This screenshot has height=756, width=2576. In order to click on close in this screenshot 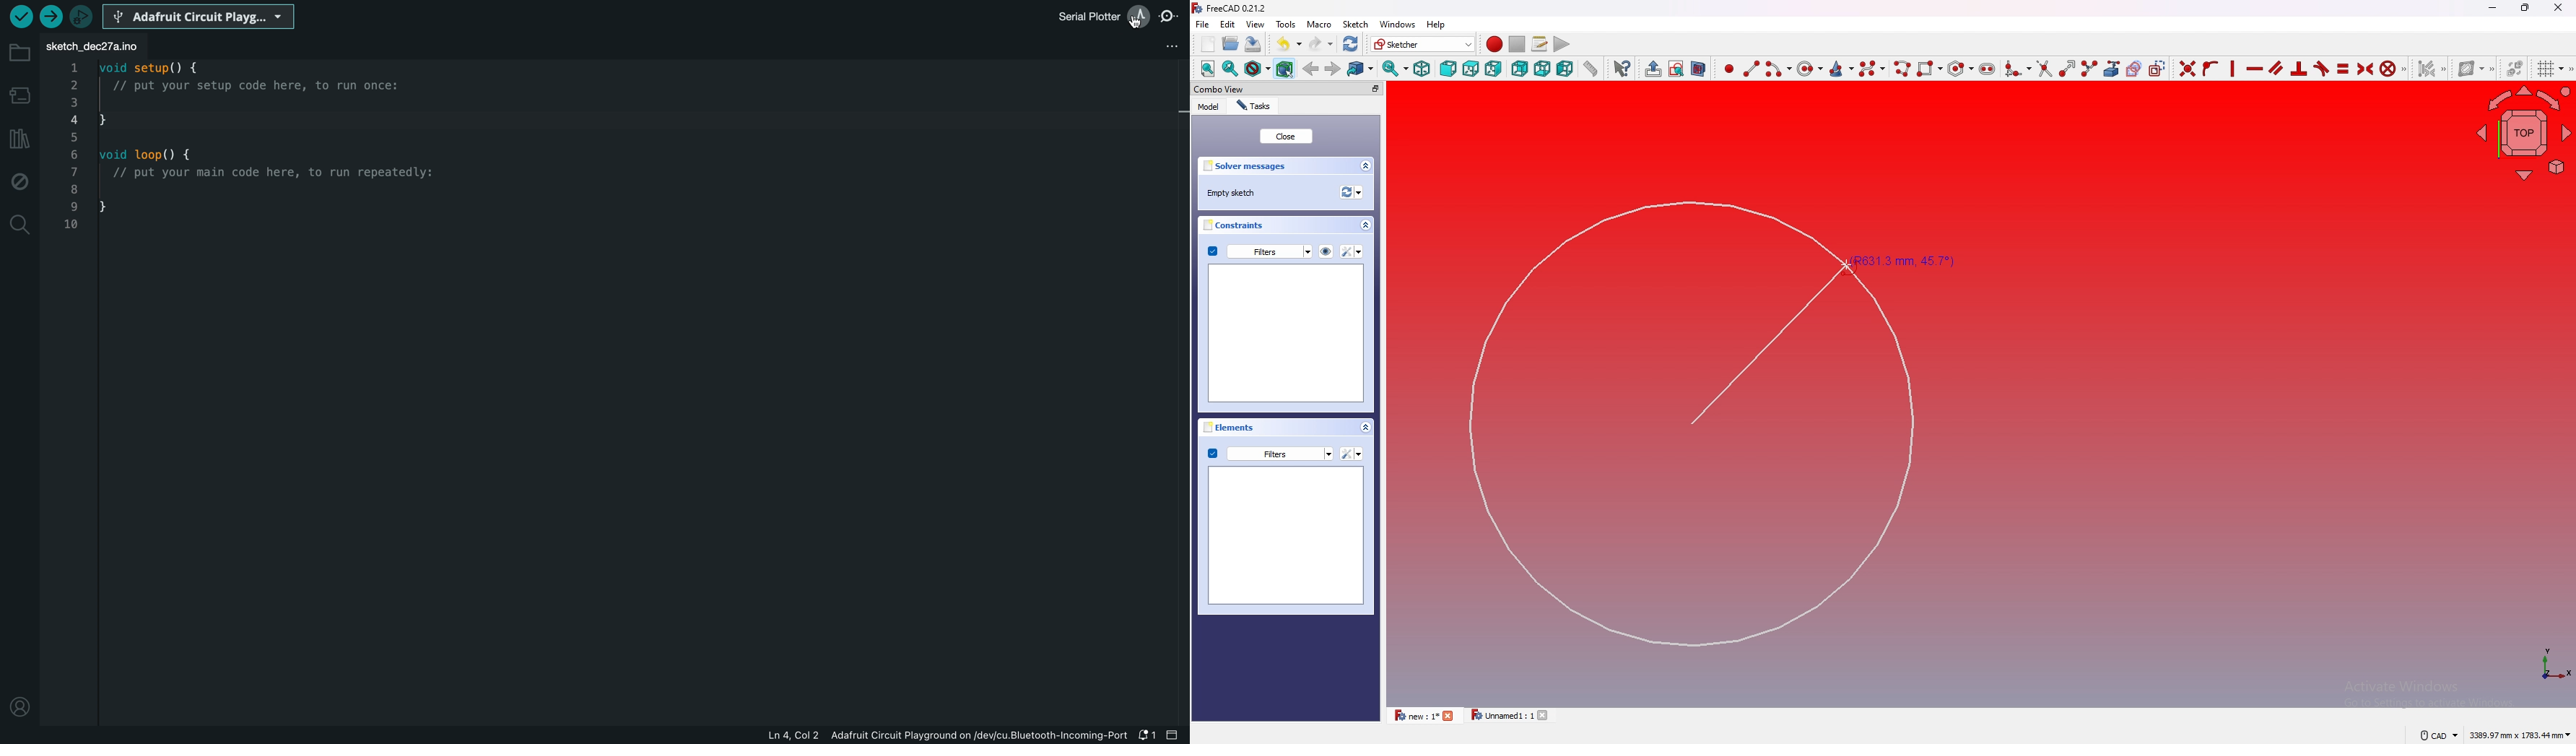, I will do `click(2559, 7)`.